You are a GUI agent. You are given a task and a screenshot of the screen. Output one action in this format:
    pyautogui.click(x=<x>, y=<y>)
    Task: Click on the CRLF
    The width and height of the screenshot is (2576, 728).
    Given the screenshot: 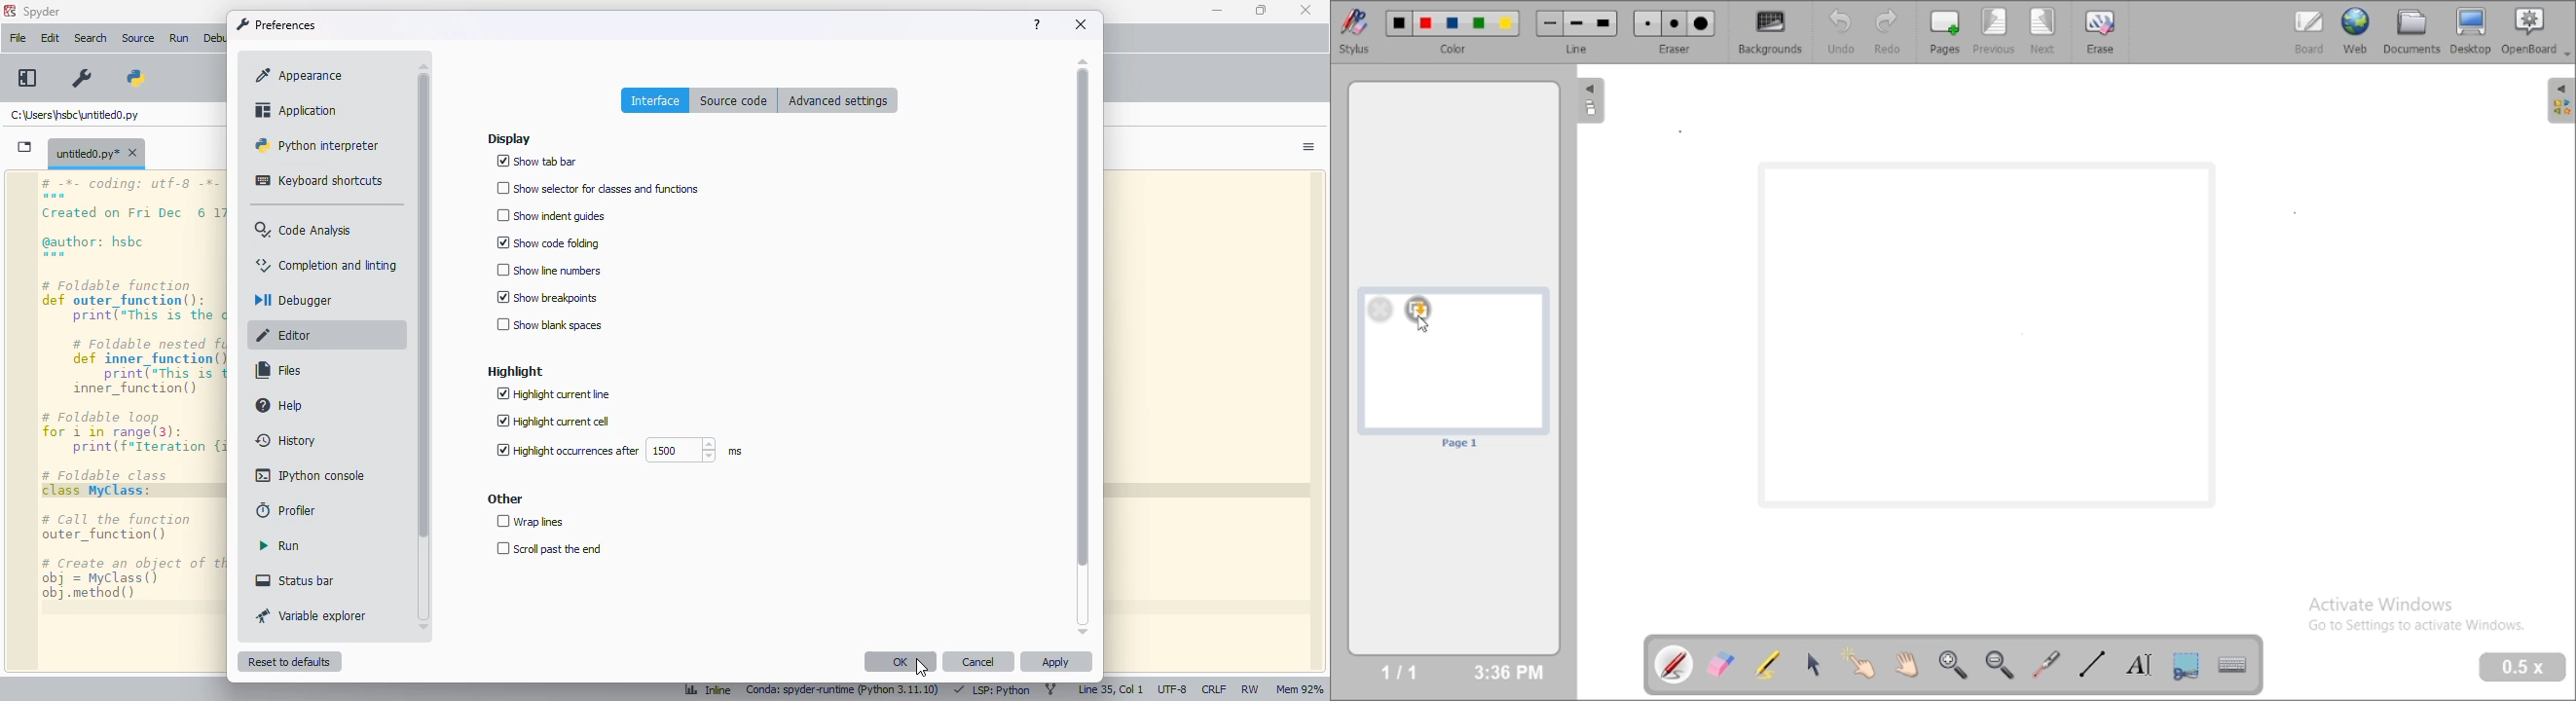 What is the action you would take?
    pyautogui.click(x=1213, y=690)
    